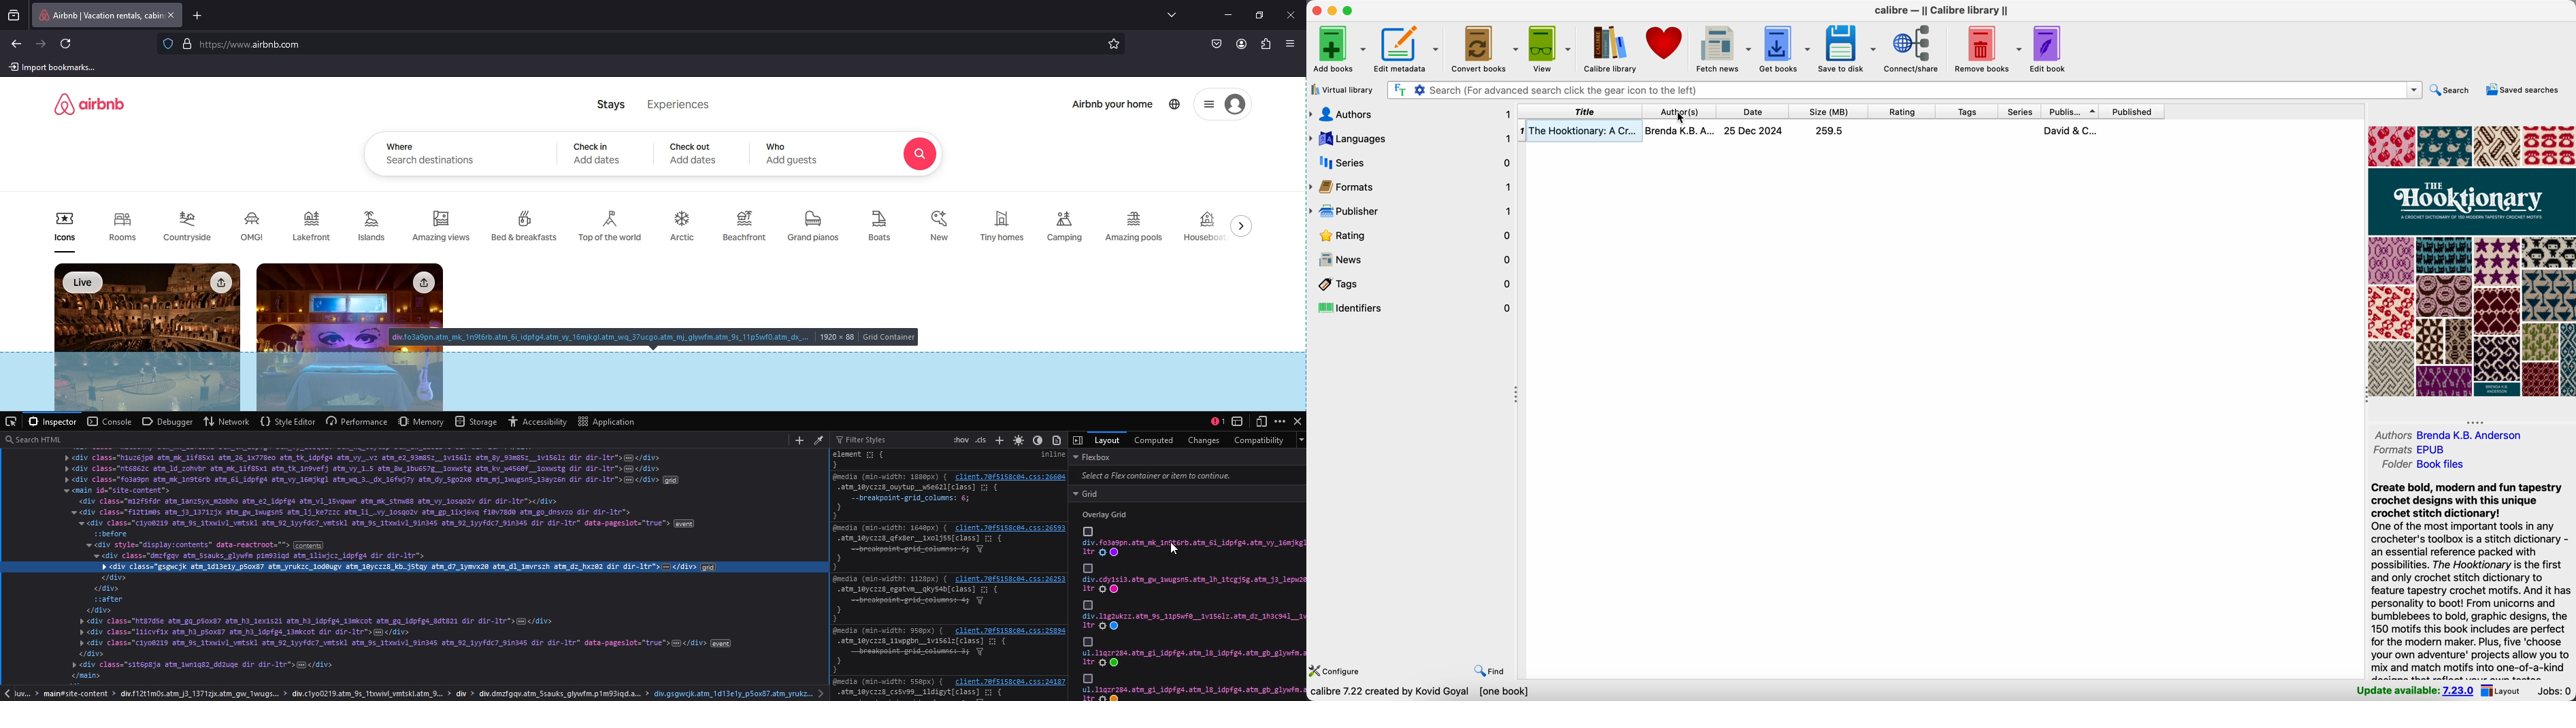  What do you see at coordinates (2555, 692) in the screenshot?
I see `jobs: 0` at bounding box center [2555, 692].